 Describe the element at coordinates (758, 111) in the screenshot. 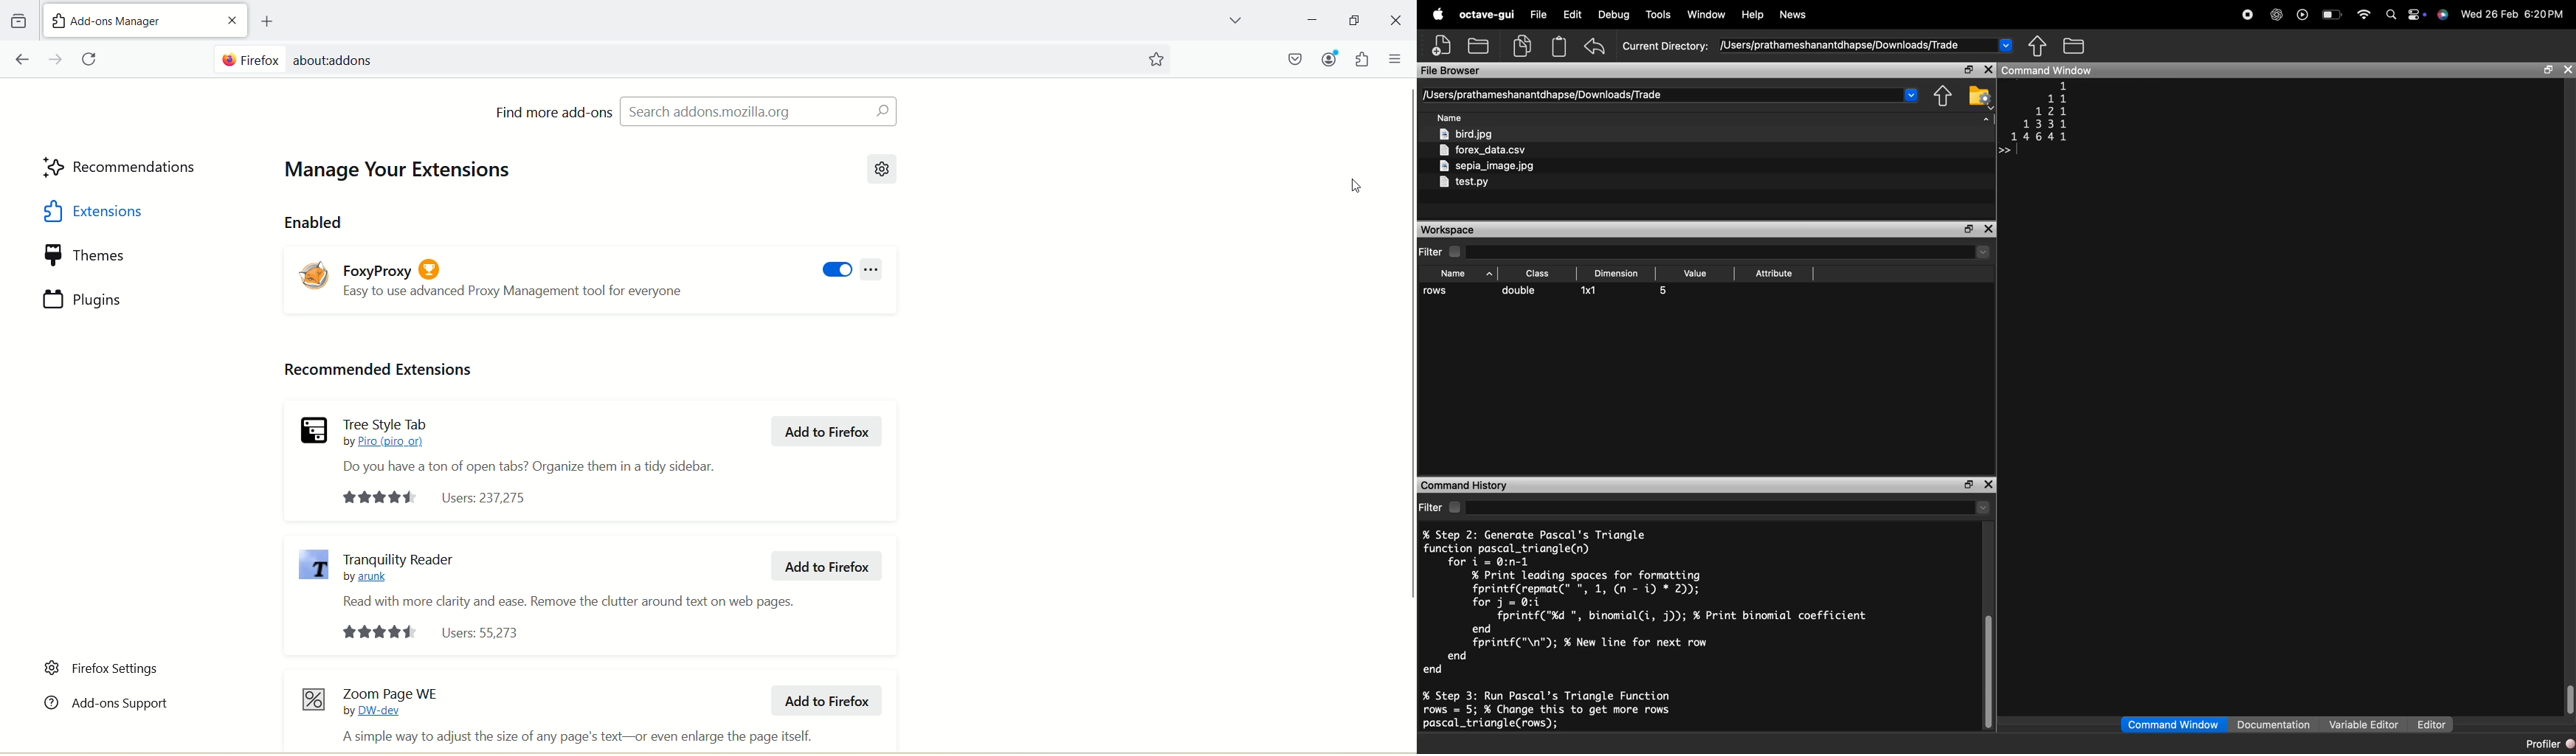

I see `Search Addons.Mozilla.org` at that location.